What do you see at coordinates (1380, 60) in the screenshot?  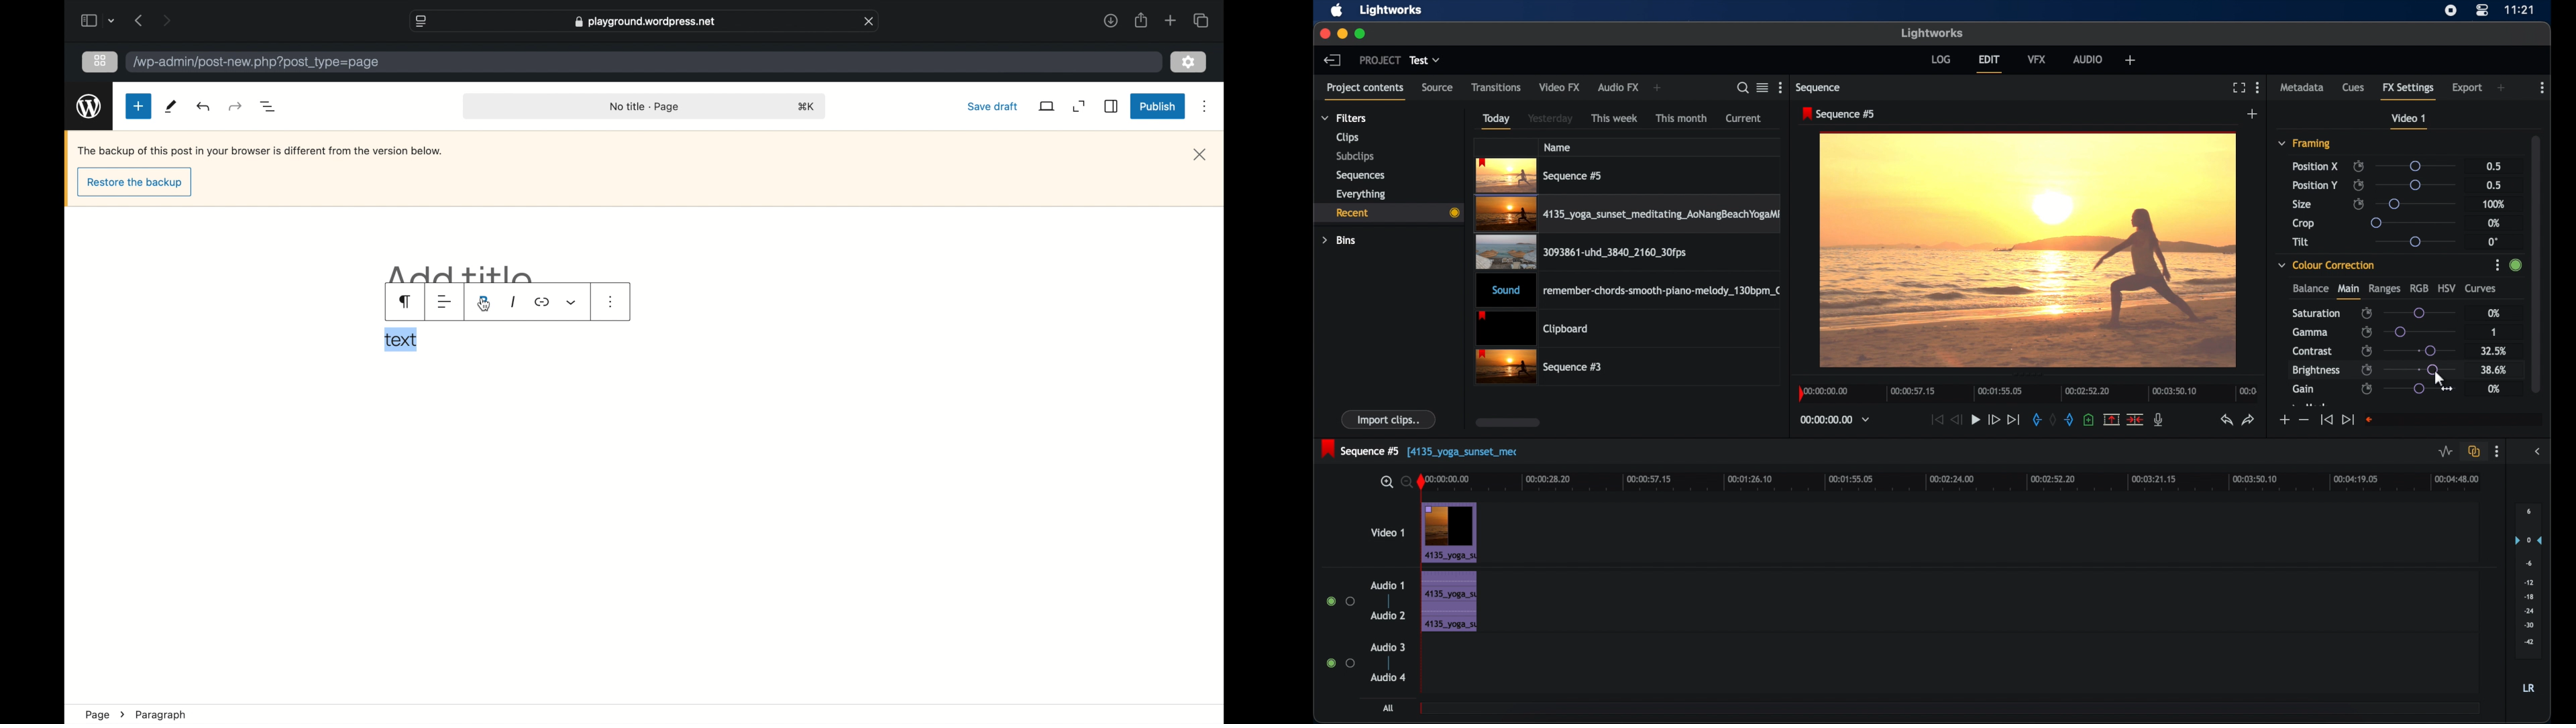 I see `project` at bounding box center [1380, 60].